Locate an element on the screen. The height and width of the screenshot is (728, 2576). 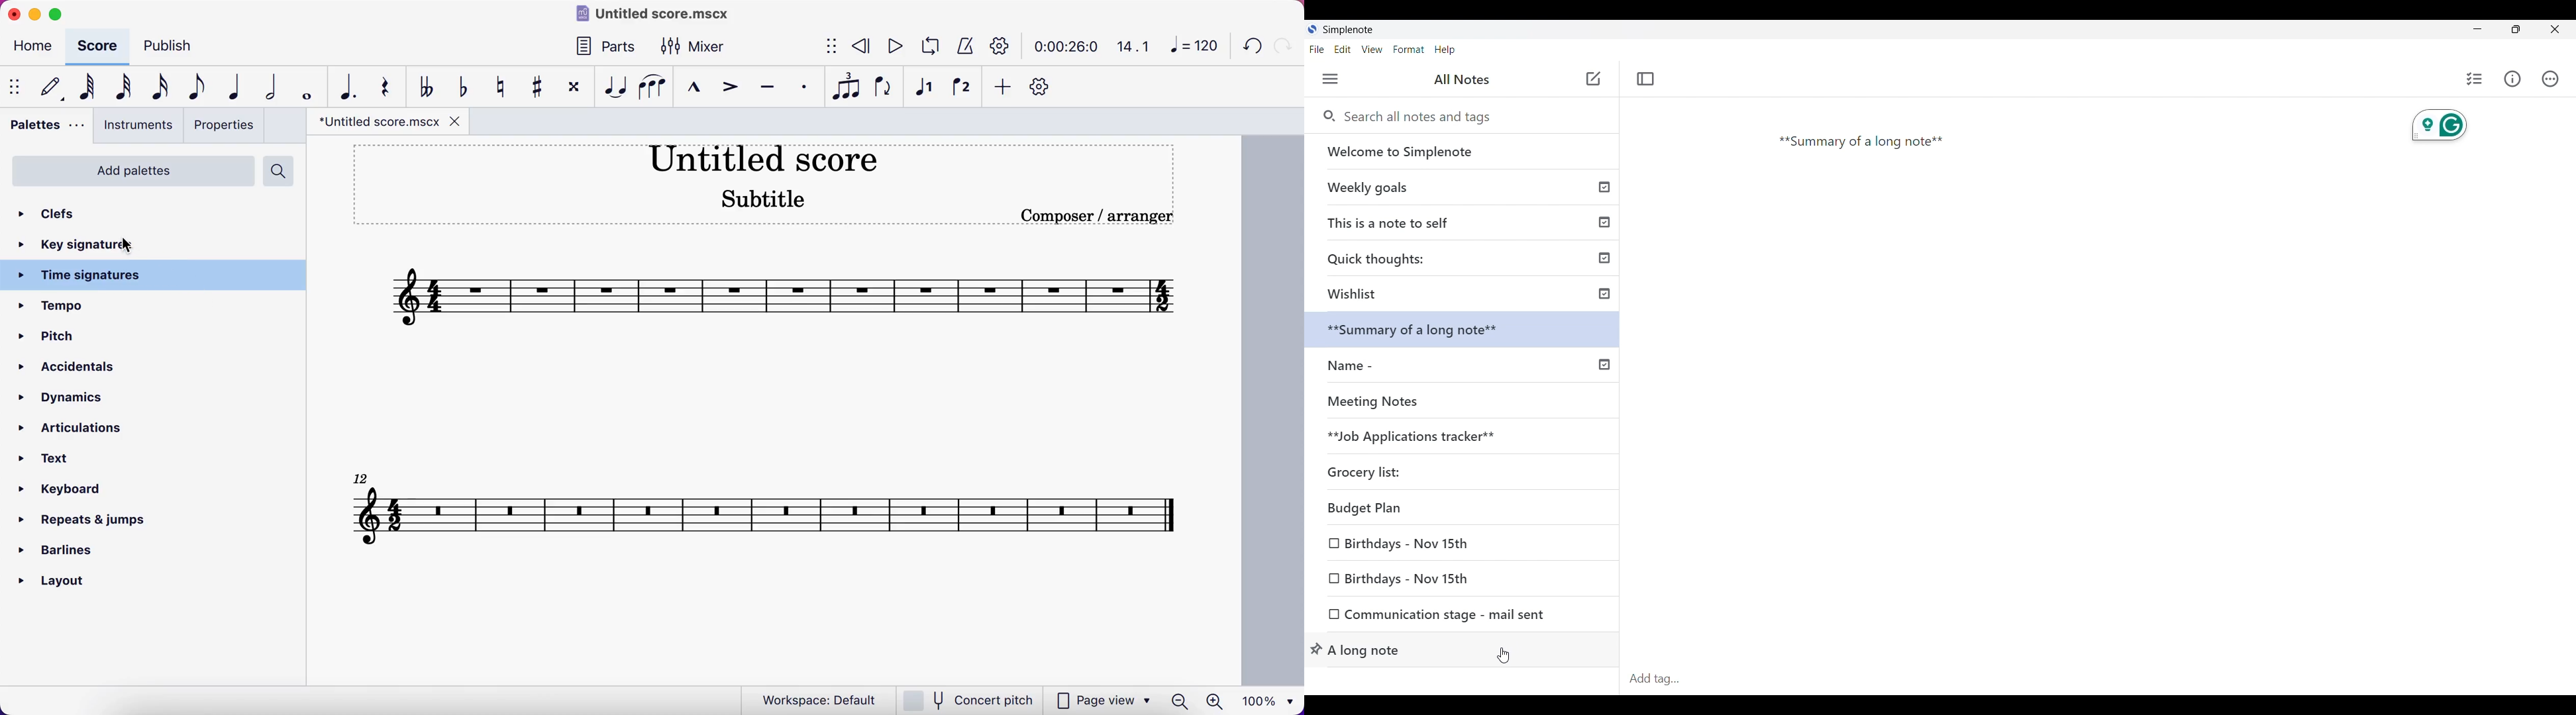
File is located at coordinates (1317, 49).